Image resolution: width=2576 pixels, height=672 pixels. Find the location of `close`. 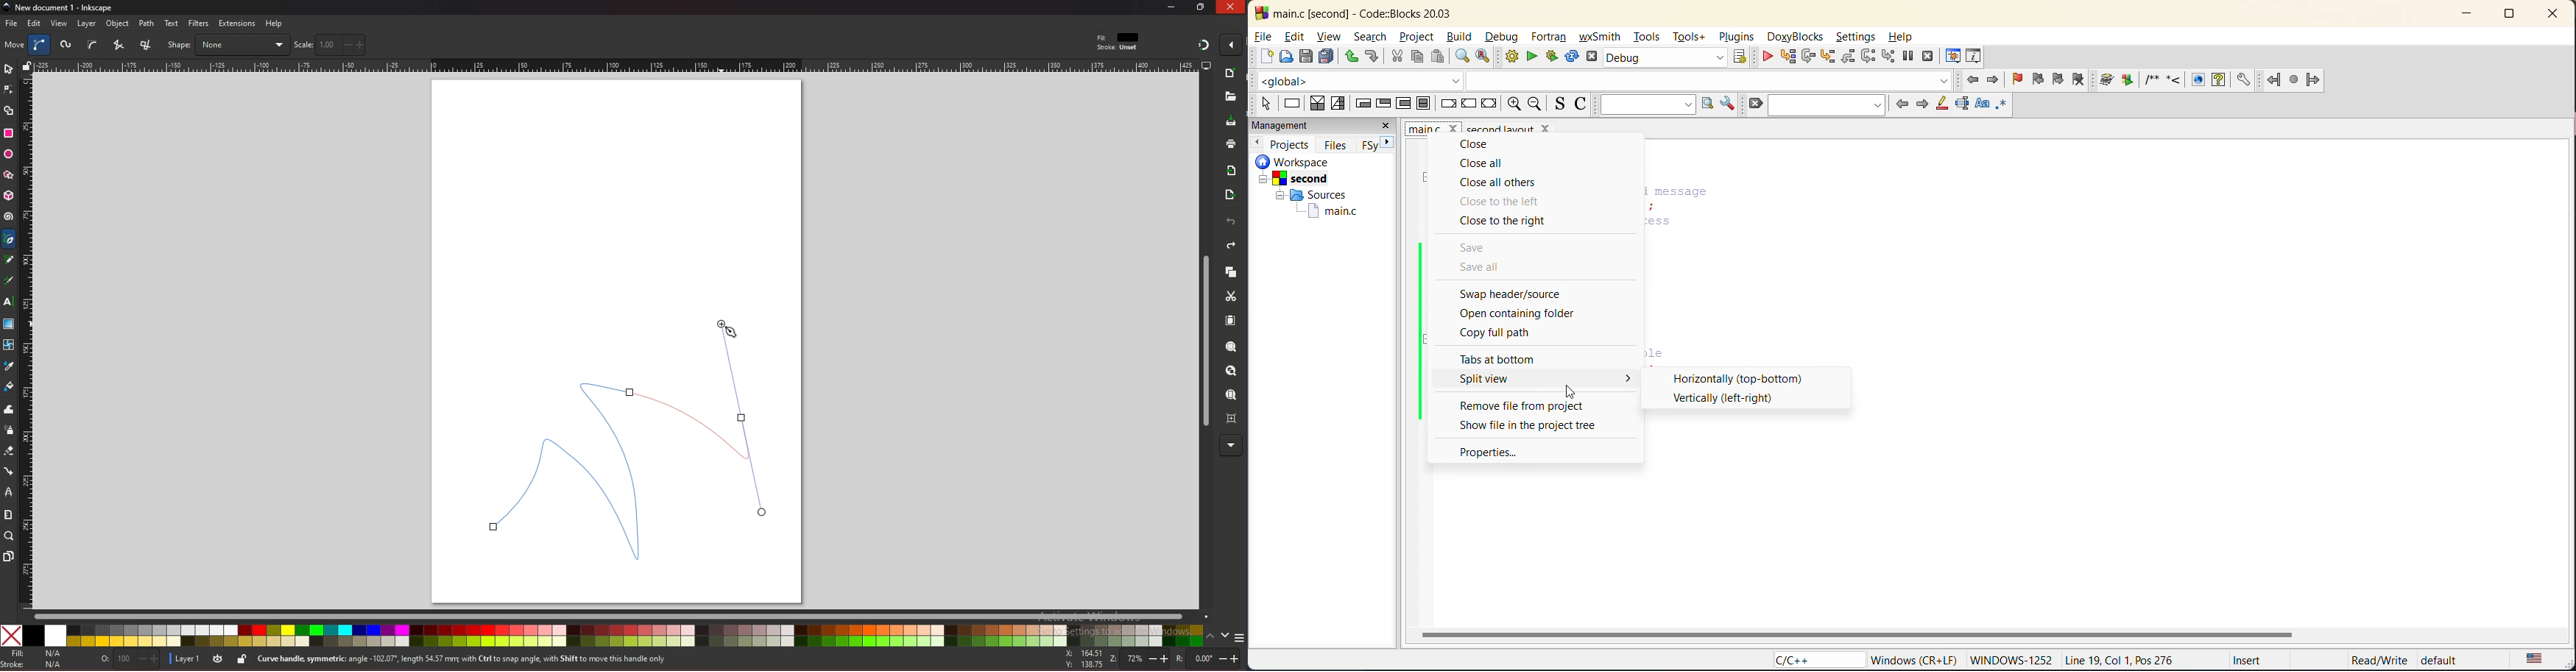

close is located at coordinates (1479, 145).